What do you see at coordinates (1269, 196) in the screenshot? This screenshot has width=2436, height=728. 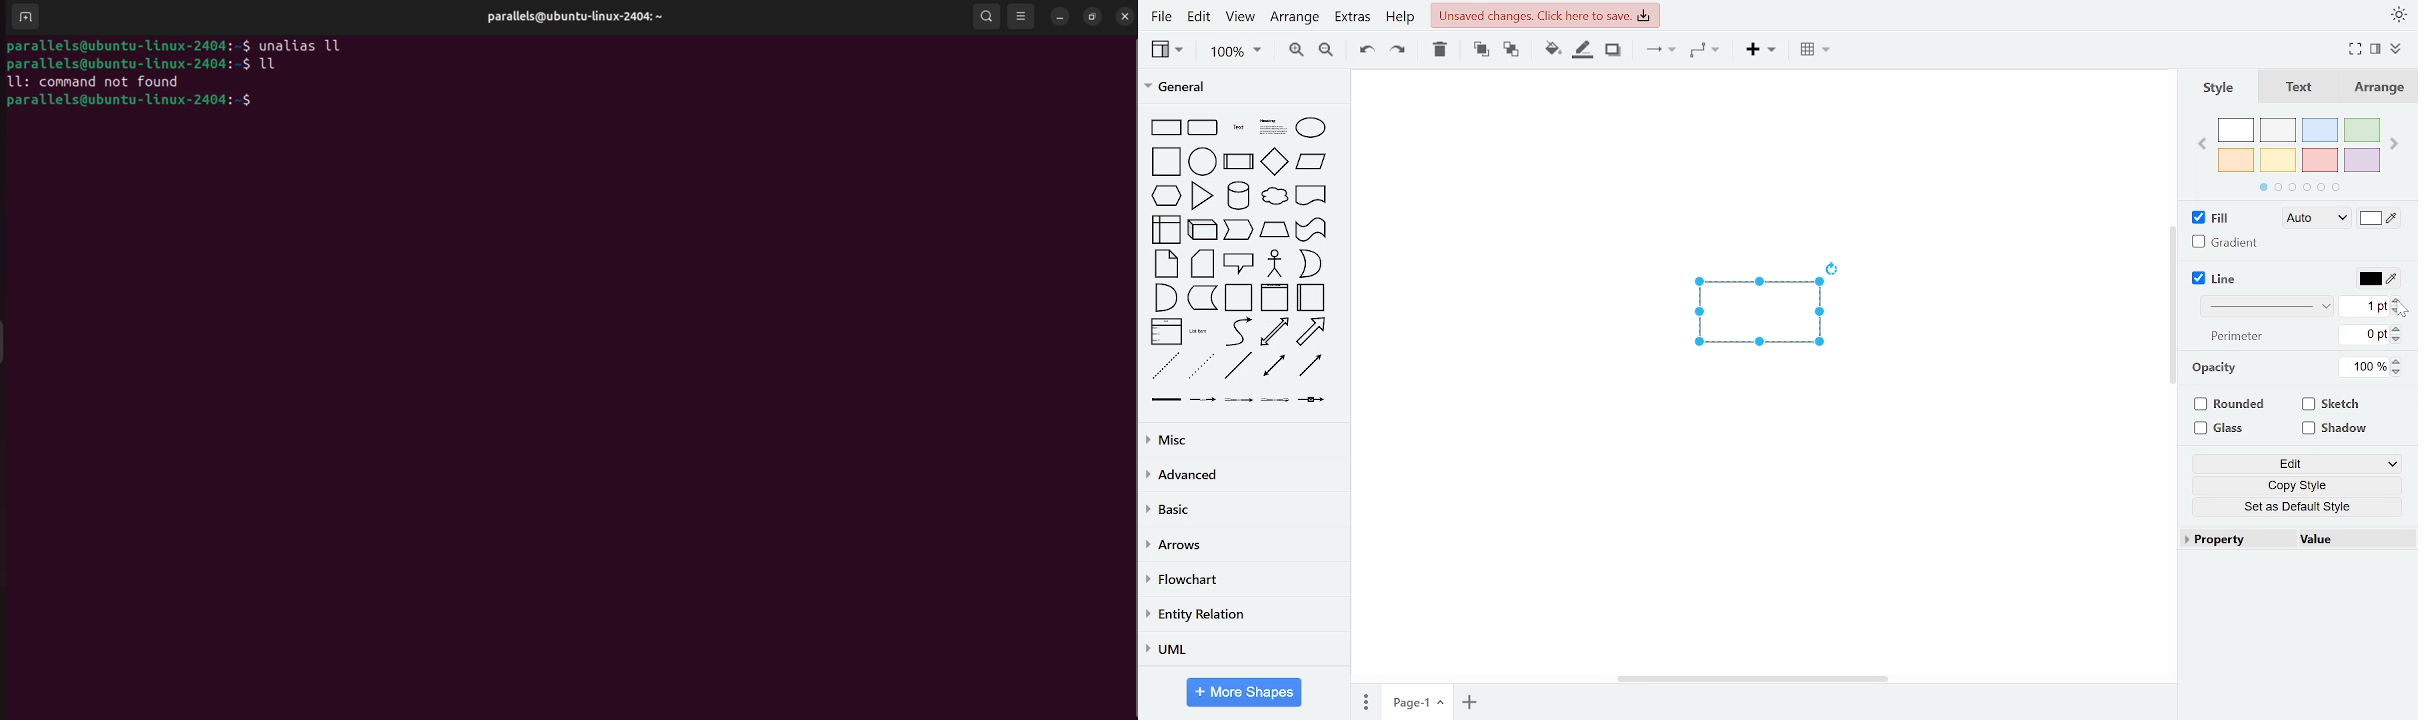 I see `general shapes` at bounding box center [1269, 196].